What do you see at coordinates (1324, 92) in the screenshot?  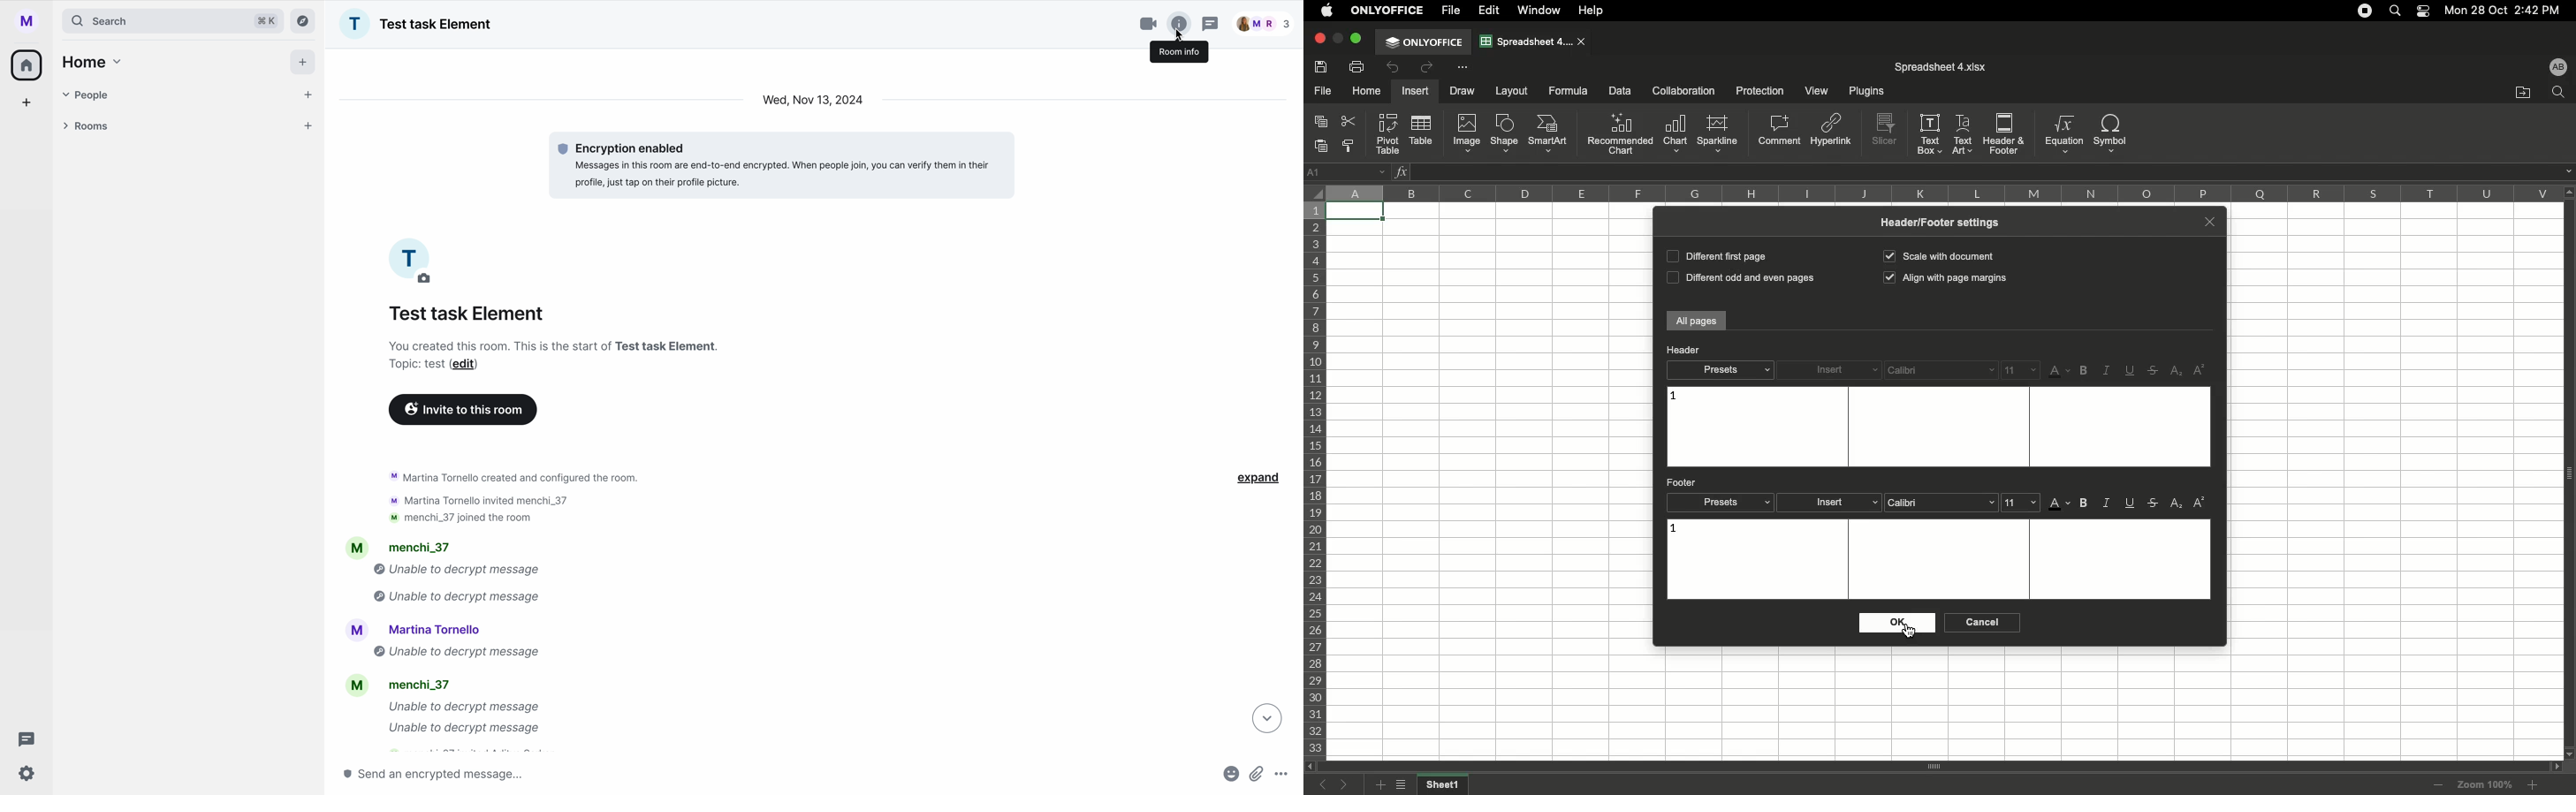 I see `File` at bounding box center [1324, 92].